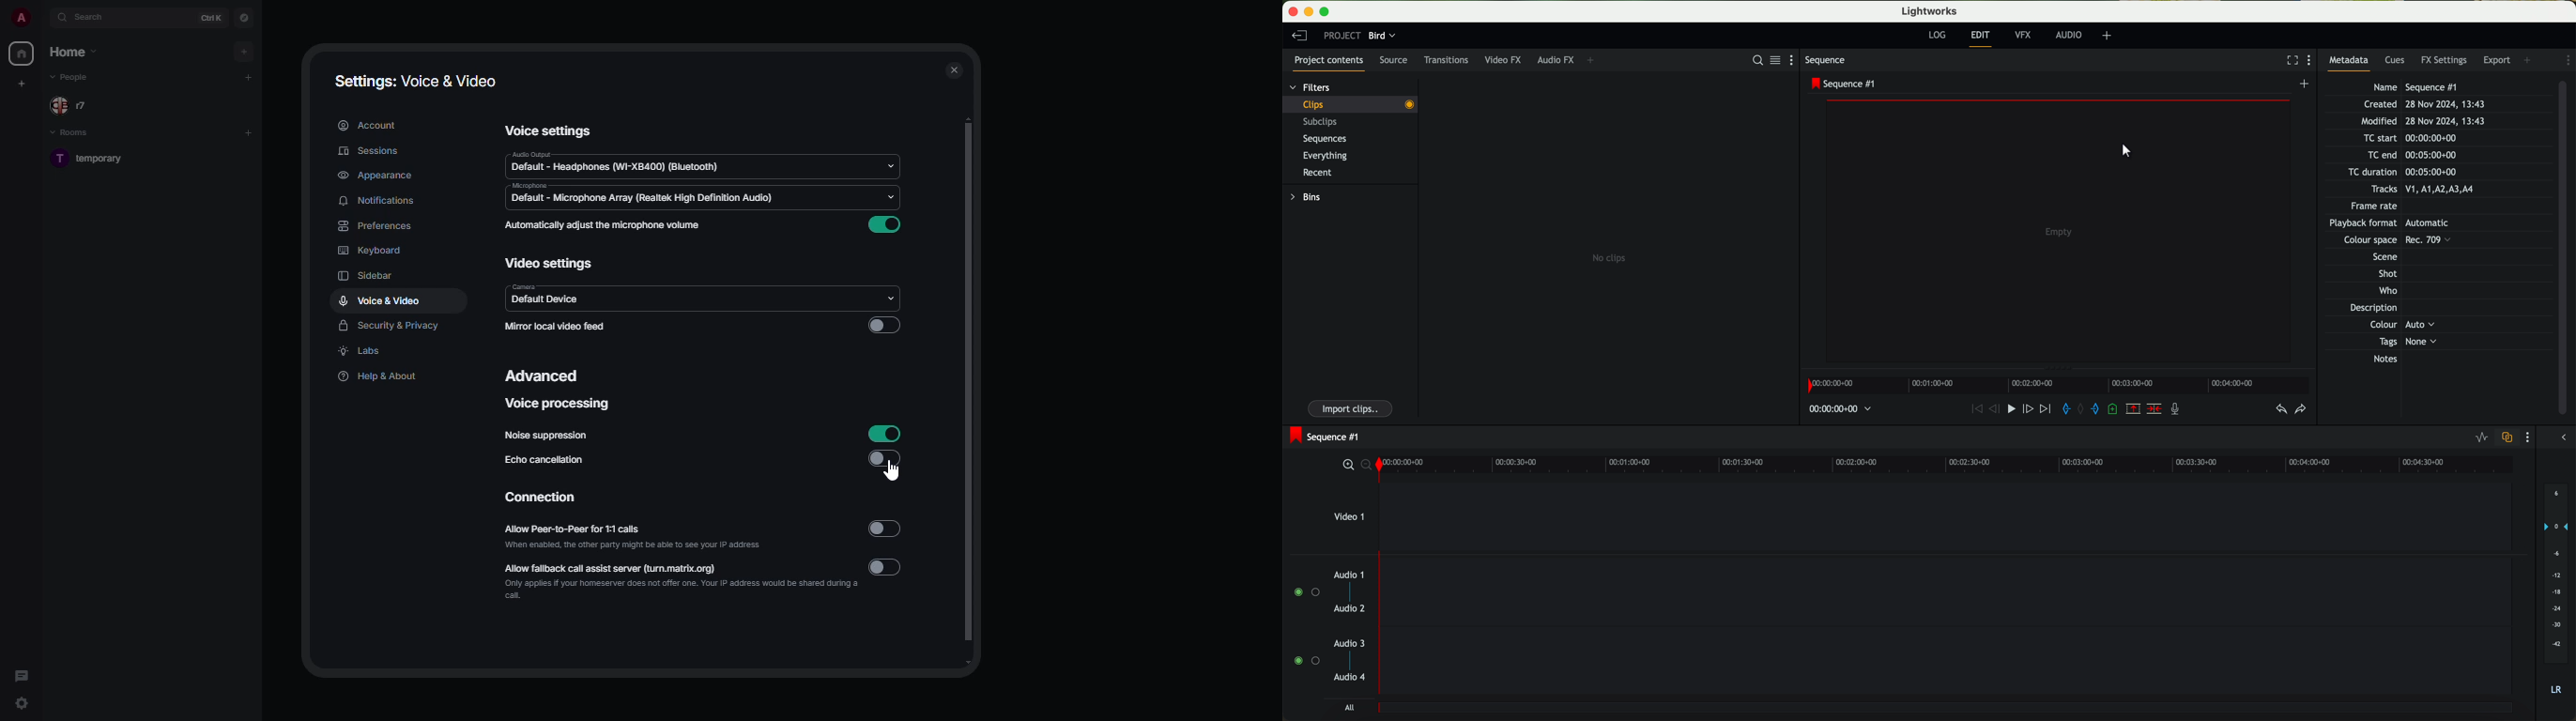 This screenshot has height=728, width=2576. I want to click on Tags, so click(2437, 340).